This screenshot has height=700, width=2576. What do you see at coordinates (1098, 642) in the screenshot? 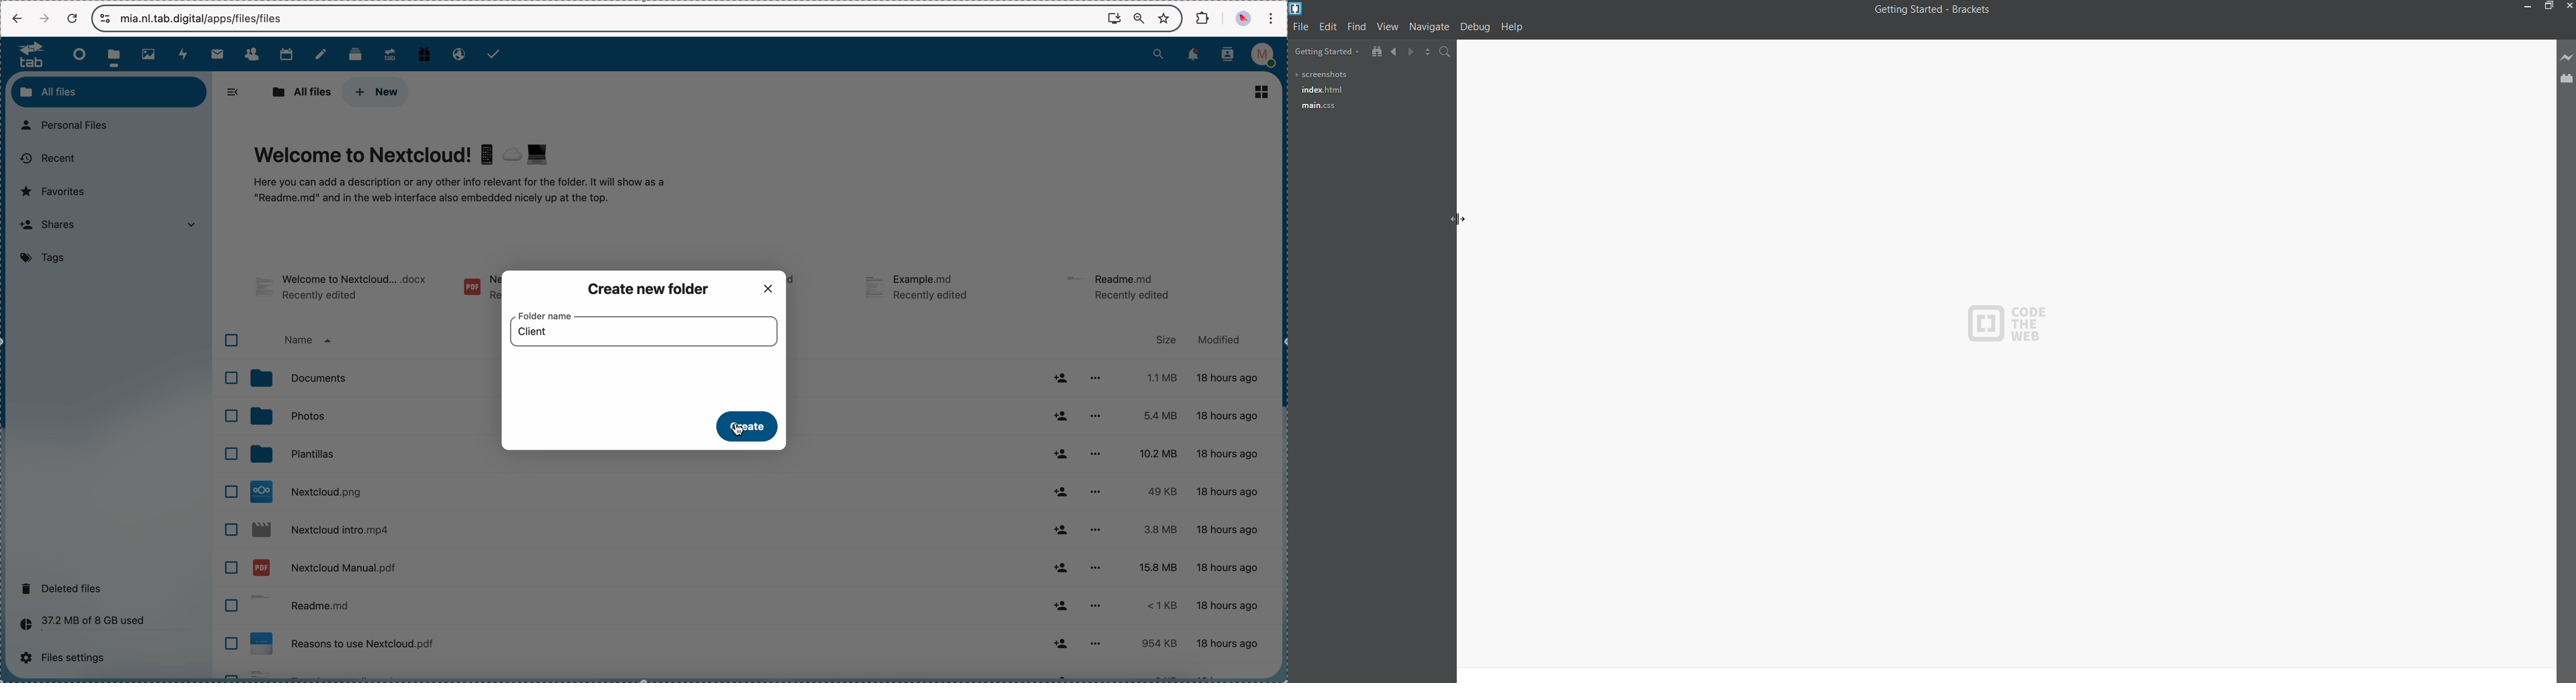
I see `more options` at bounding box center [1098, 642].